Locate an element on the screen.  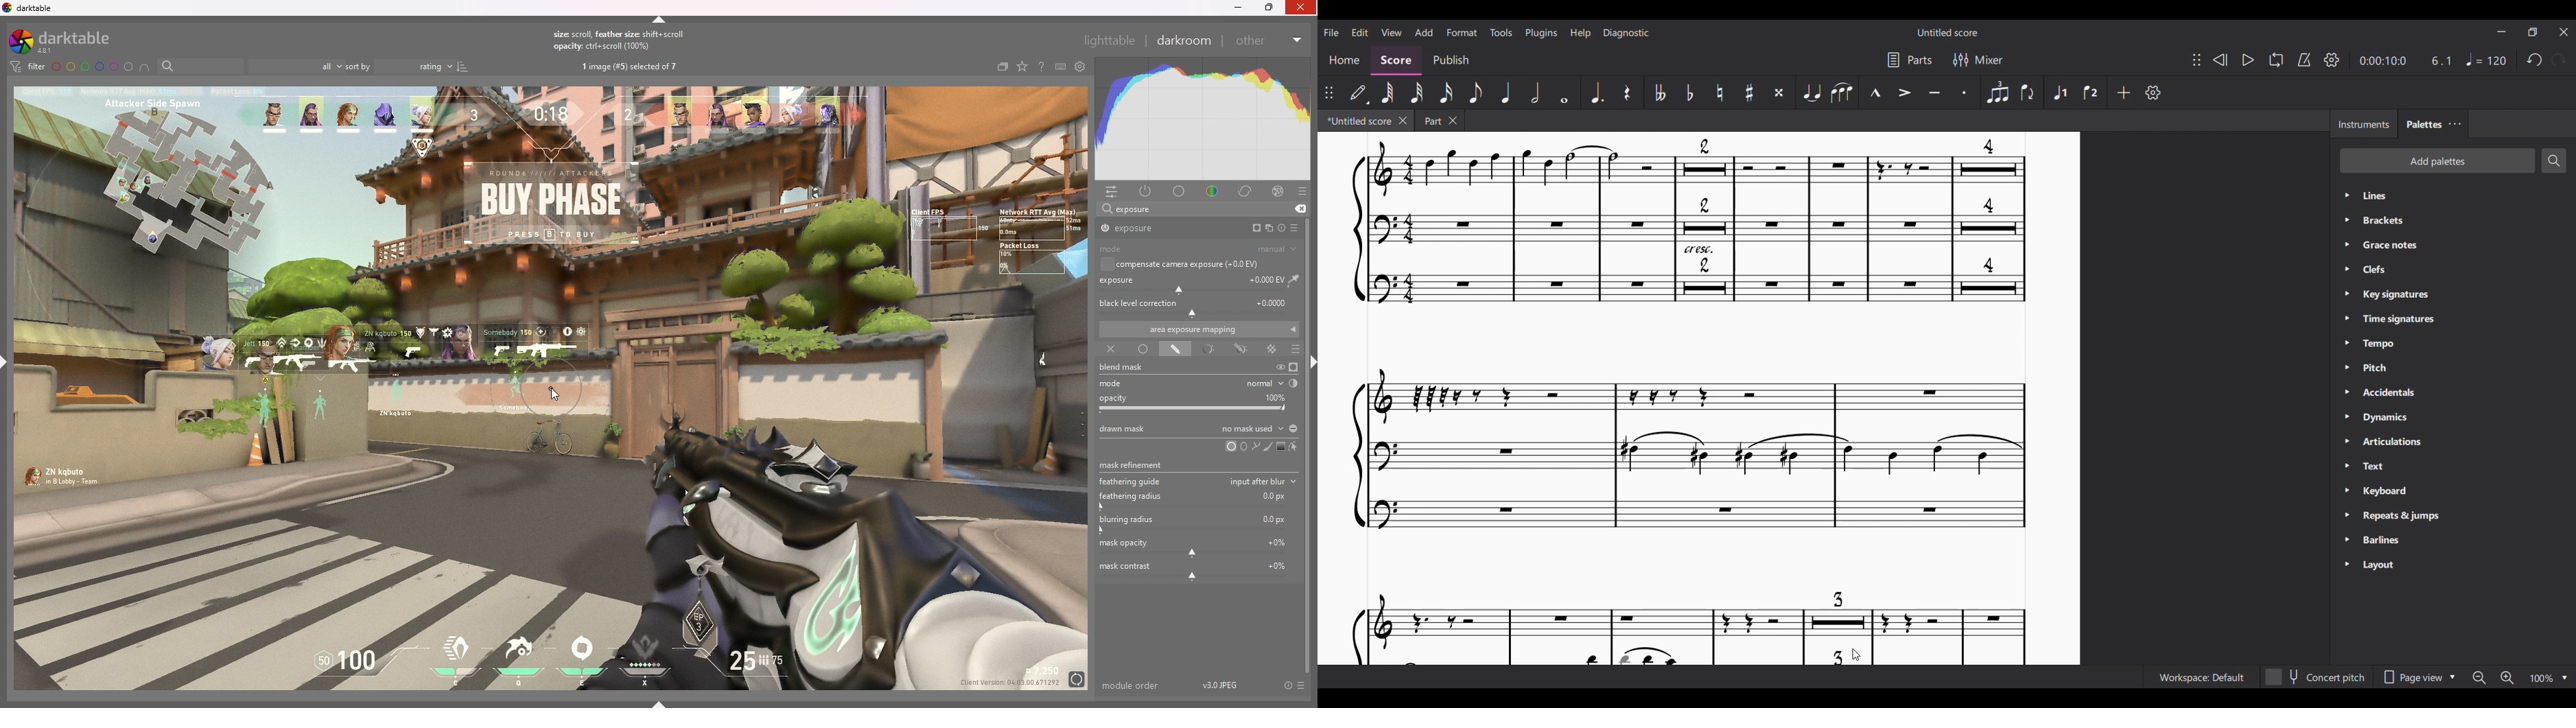
exposure is located at coordinates (1161, 228).